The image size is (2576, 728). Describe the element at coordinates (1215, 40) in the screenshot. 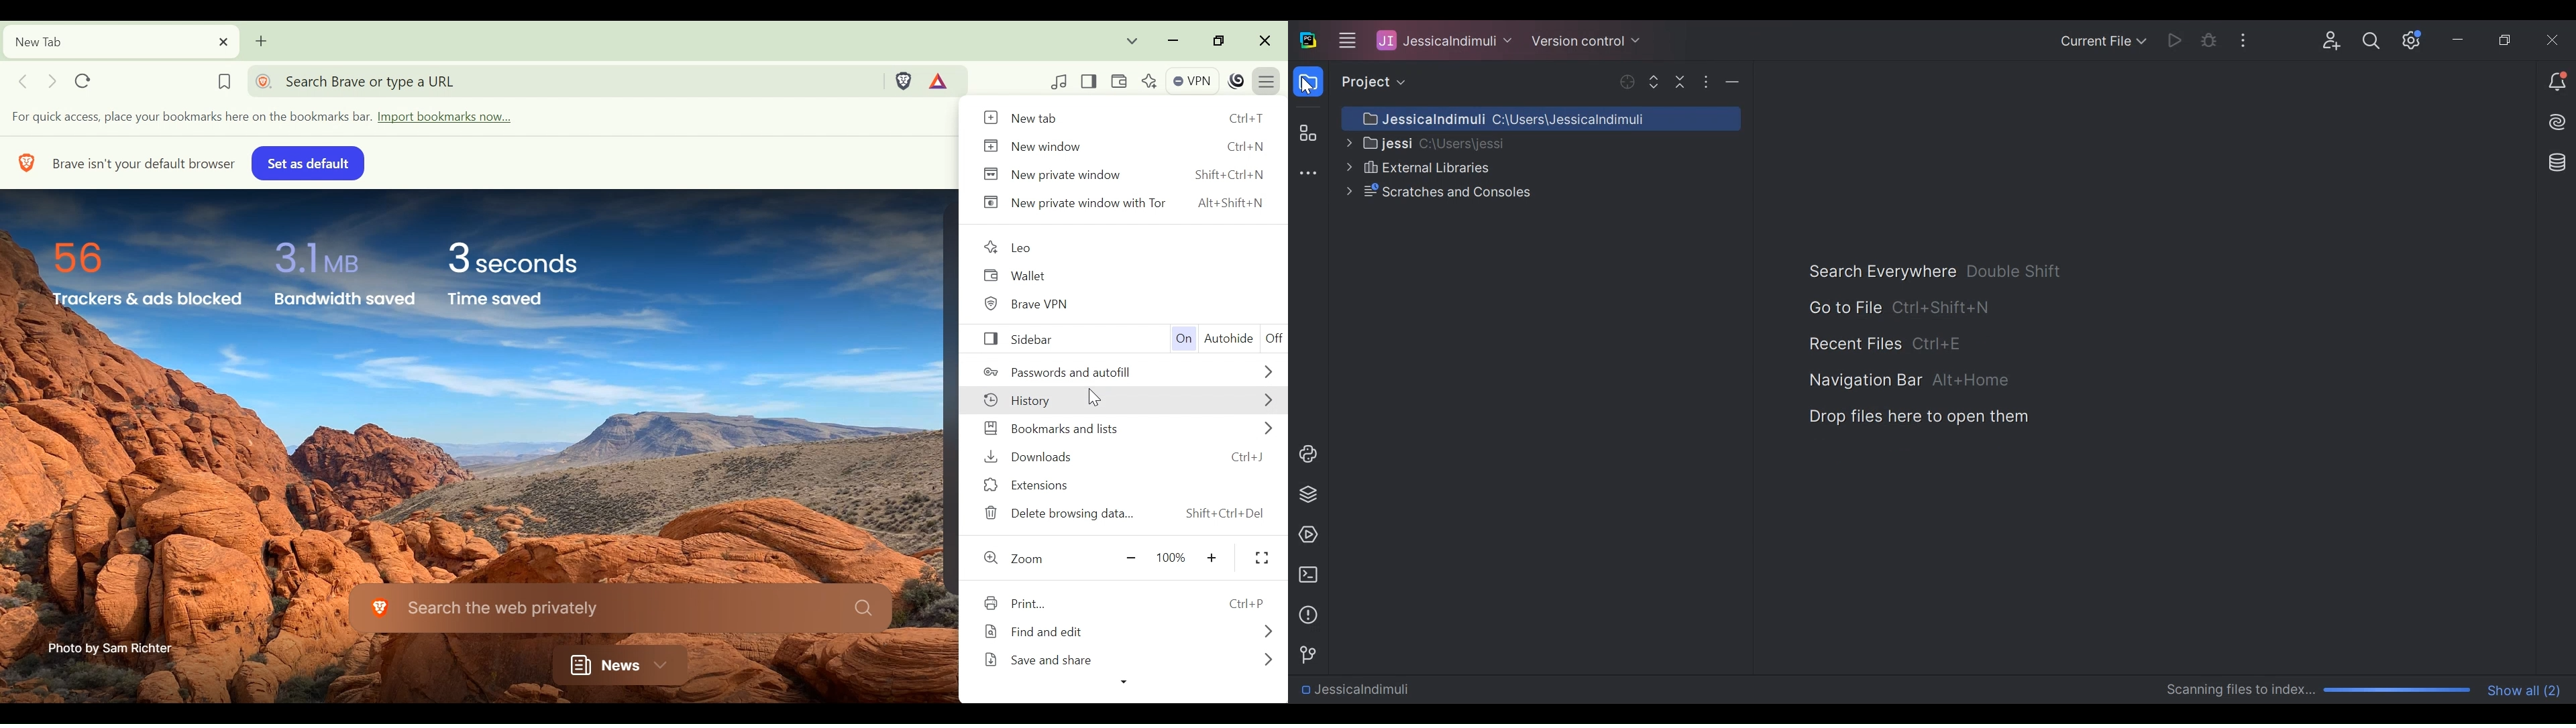

I see `restore` at that location.